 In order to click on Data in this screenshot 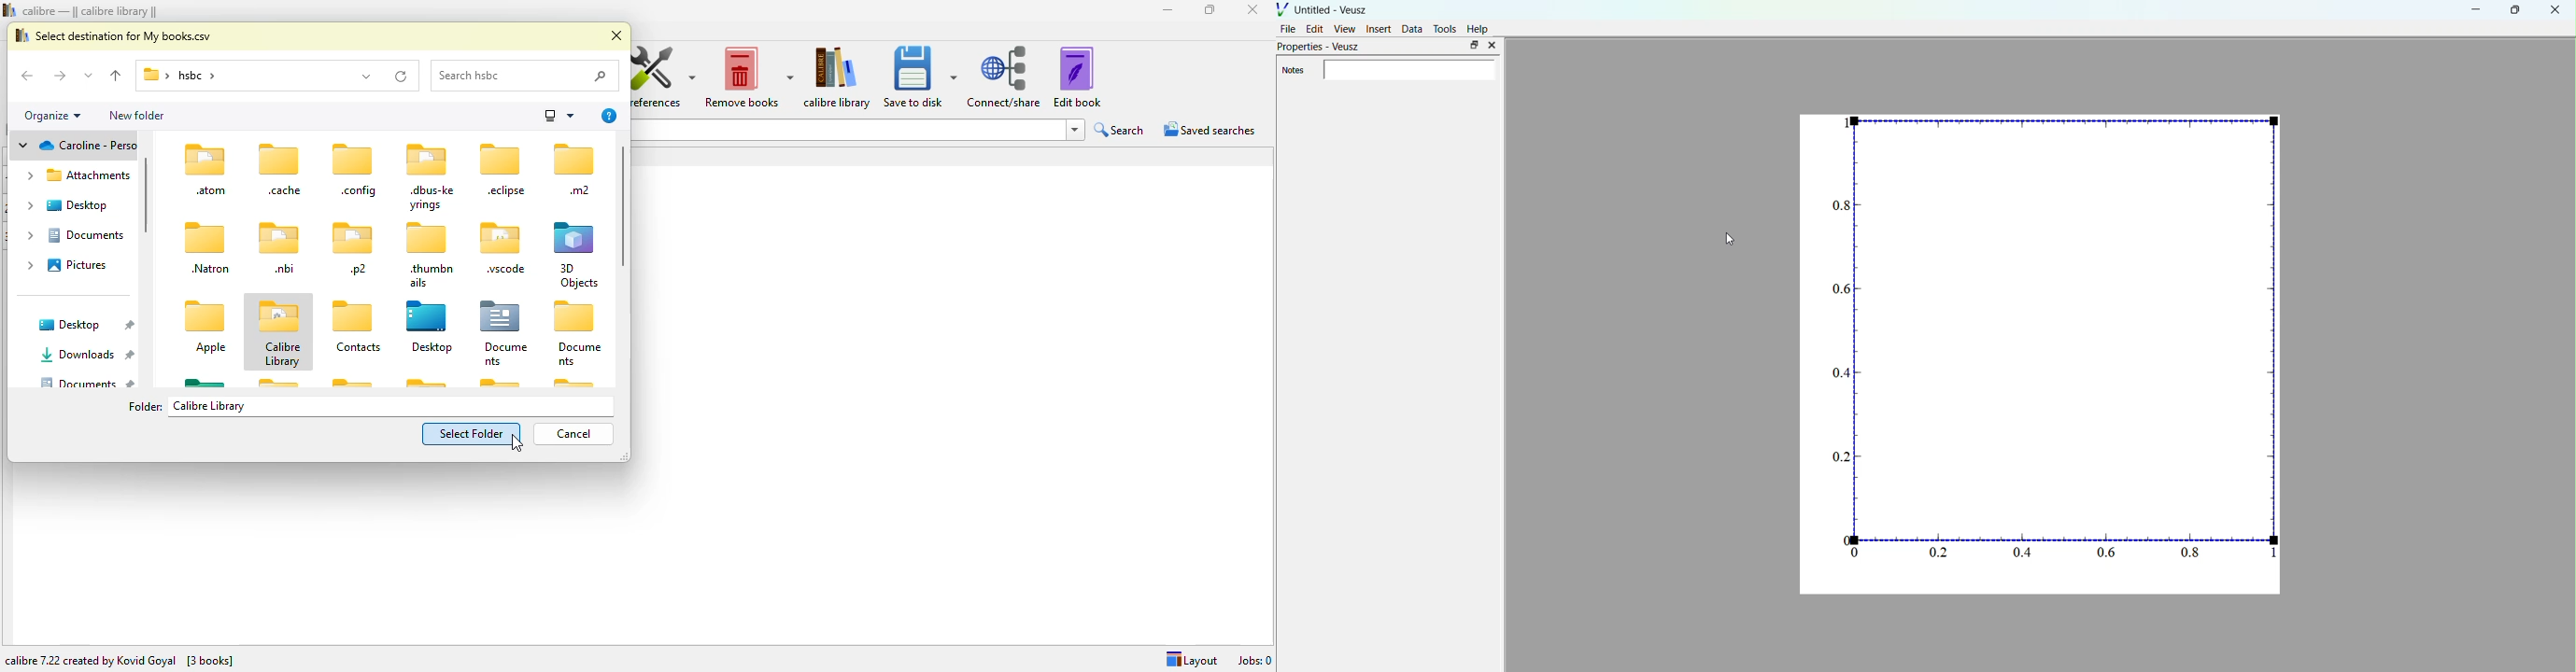, I will do `click(1412, 28)`.